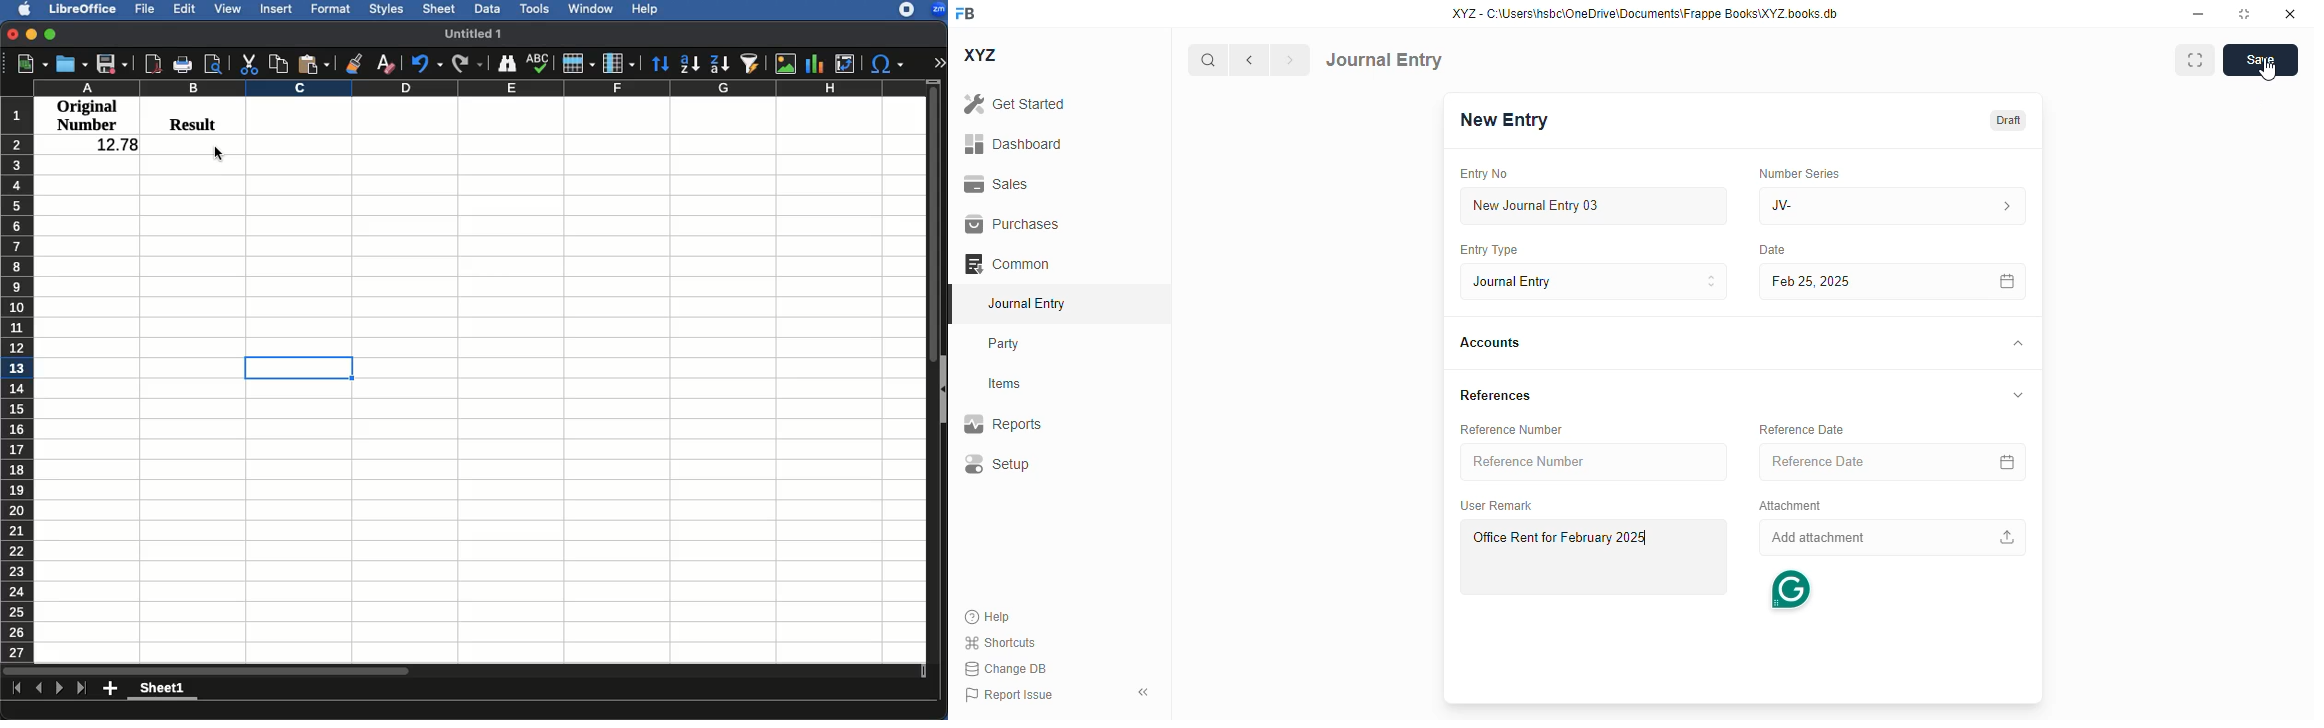 The image size is (2324, 728). What do you see at coordinates (152, 63) in the screenshot?
I see `Pdf` at bounding box center [152, 63].